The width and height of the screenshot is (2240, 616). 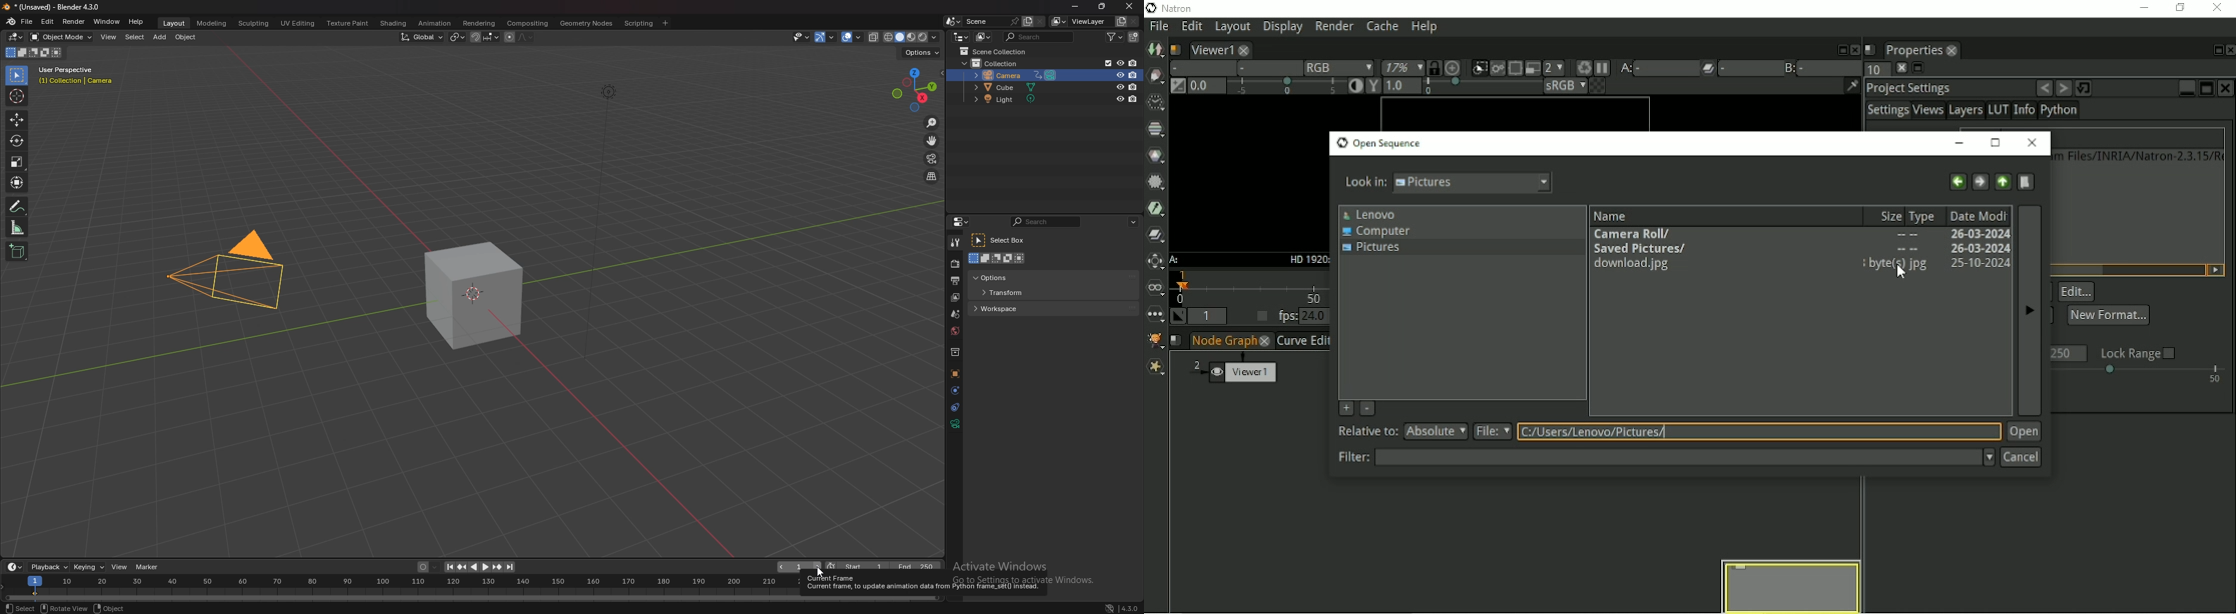 I want to click on 4.3.0, so click(x=1124, y=607).